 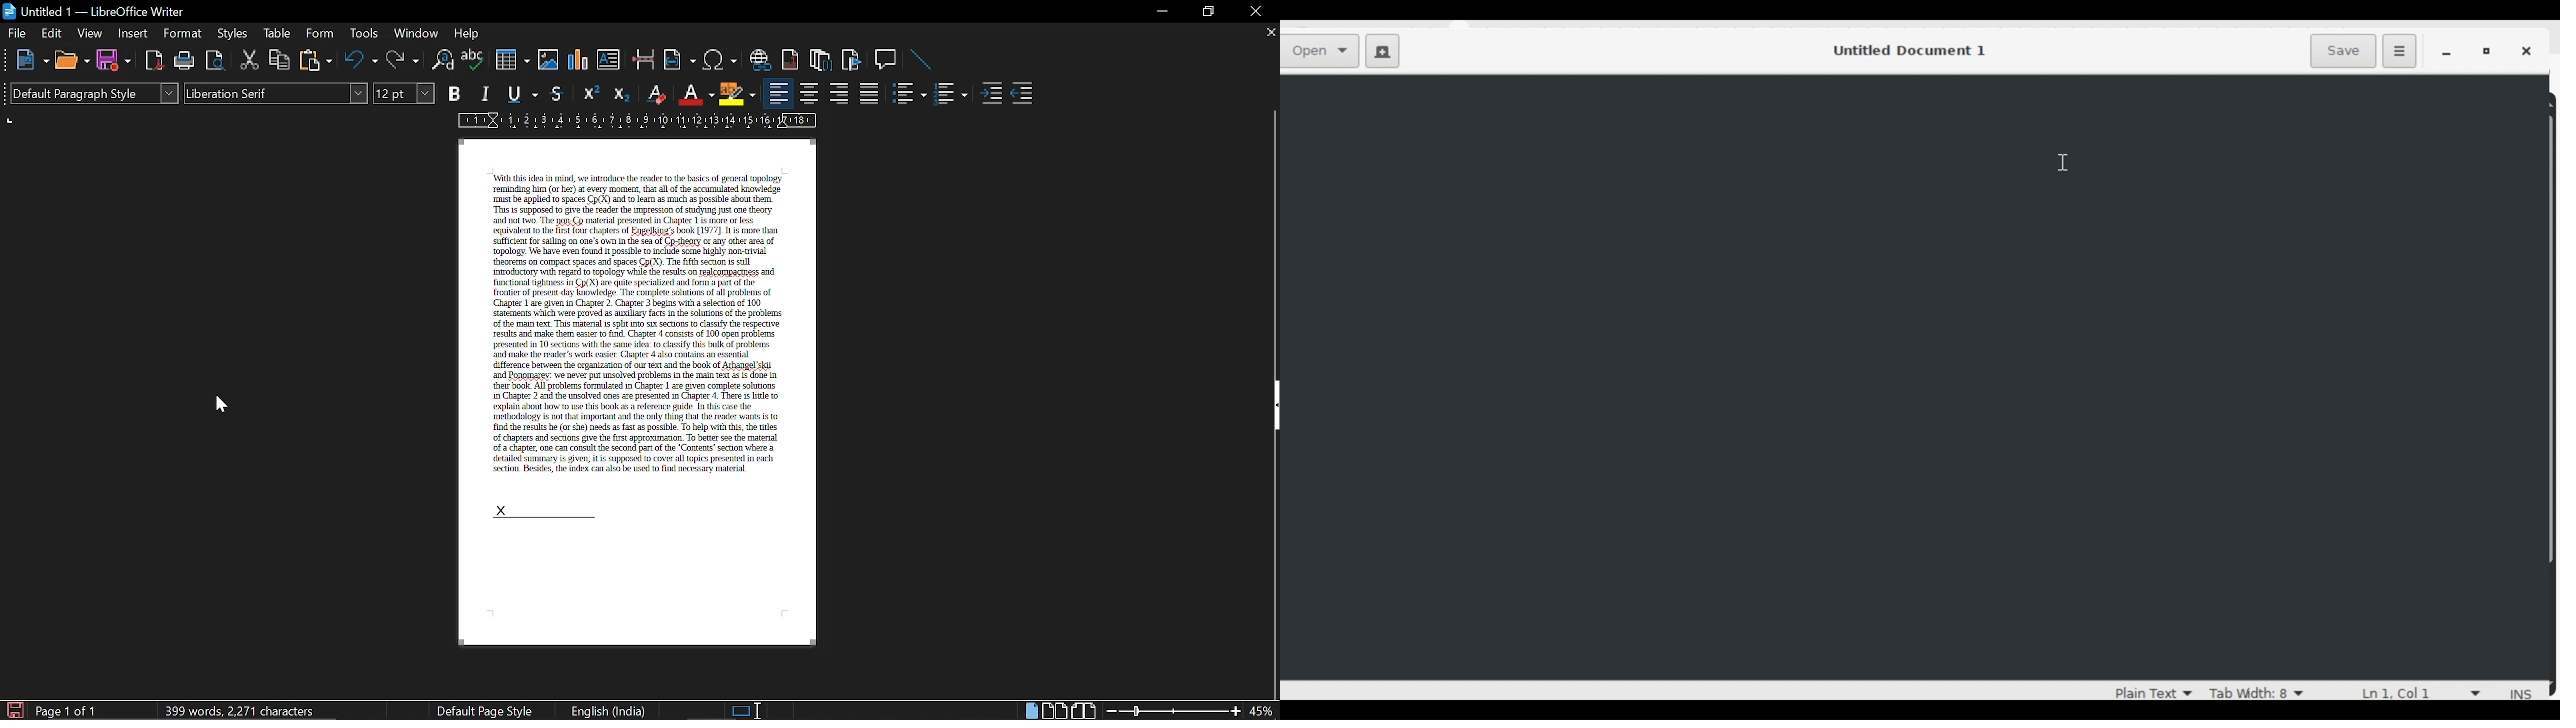 I want to click on text color, so click(x=698, y=94).